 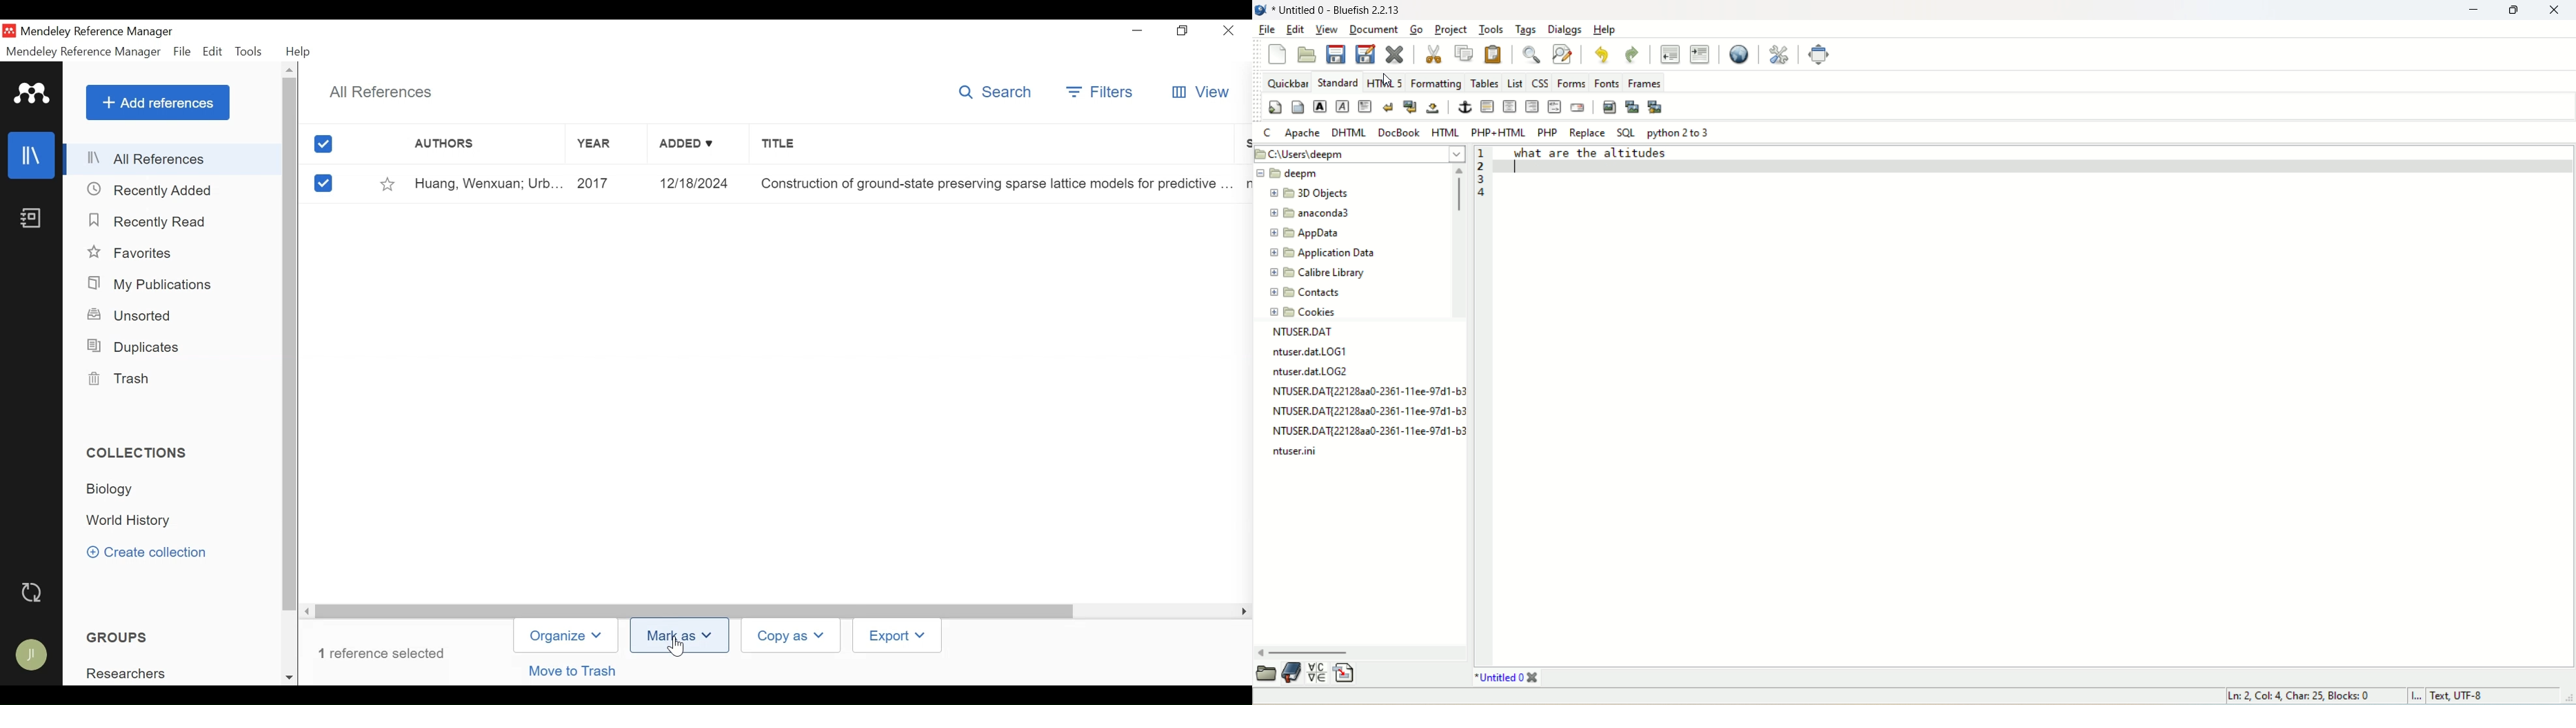 What do you see at coordinates (135, 347) in the screenshot?
I see `Duplicates` at bounding box center [135, 347].